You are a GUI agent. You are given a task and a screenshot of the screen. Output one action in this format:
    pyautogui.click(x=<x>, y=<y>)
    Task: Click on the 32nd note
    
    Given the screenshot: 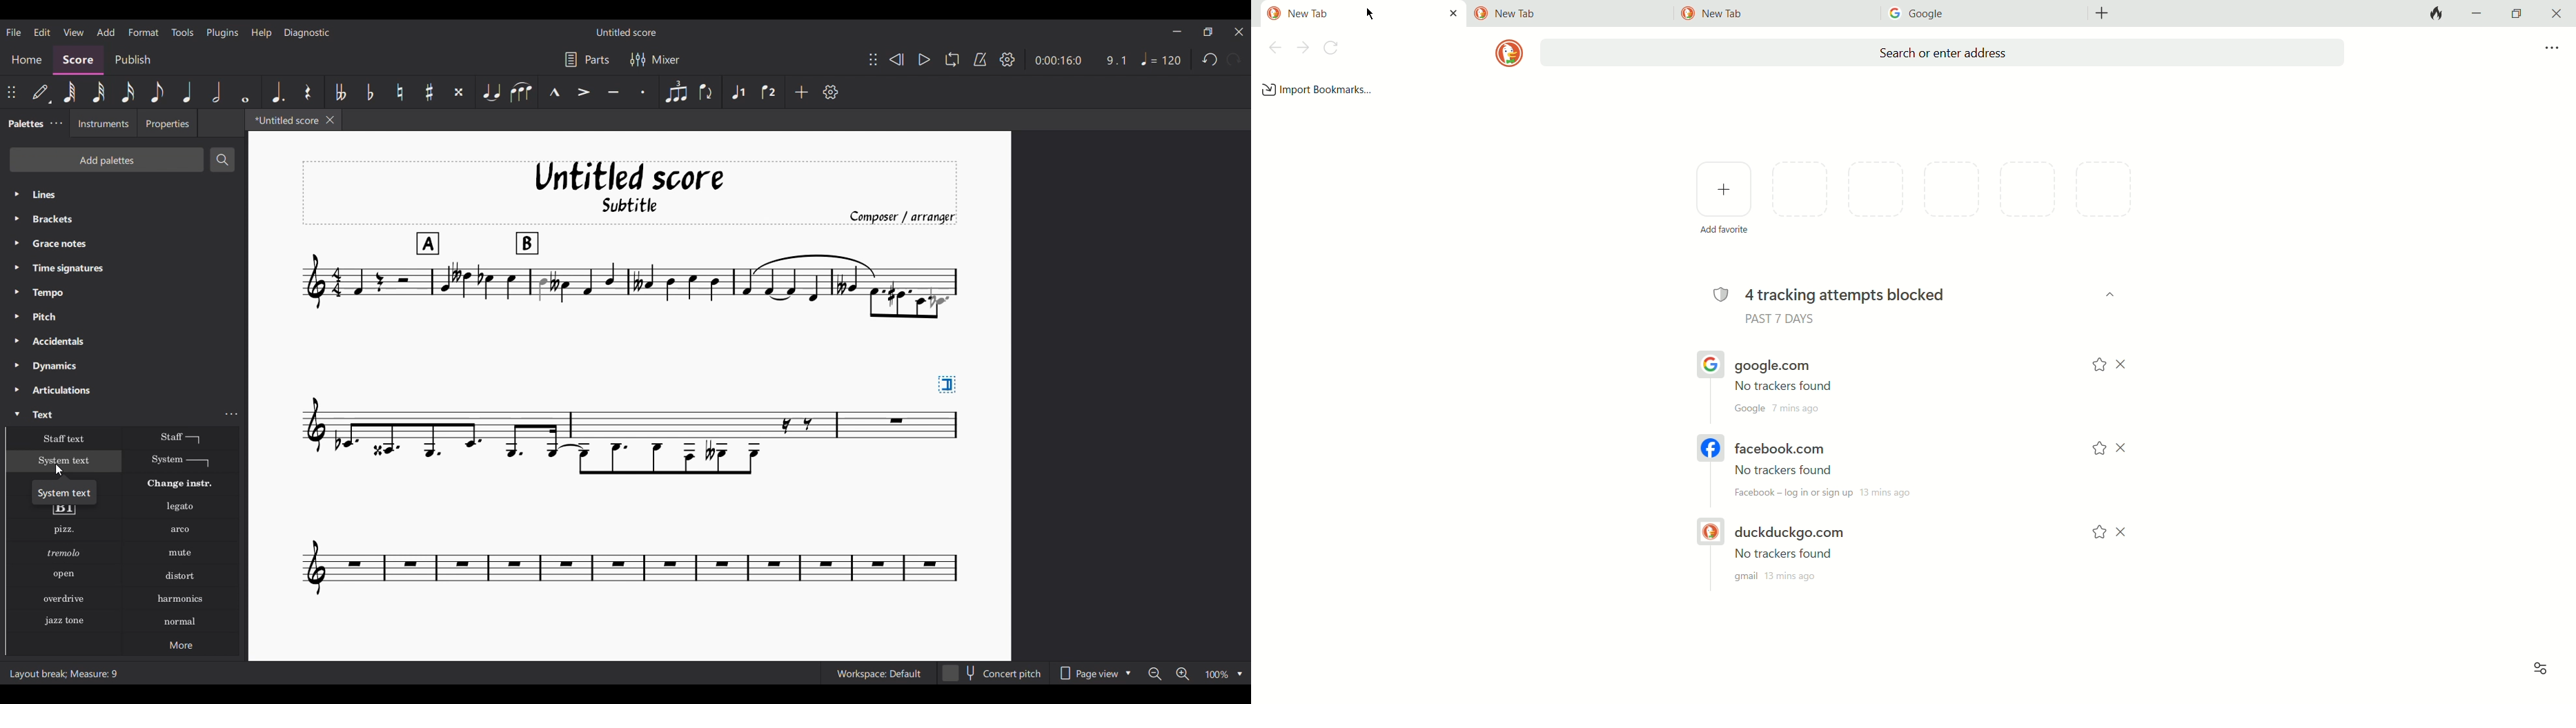 What is the action you would take?
    pyautogui.click(x=98, y=92)
    